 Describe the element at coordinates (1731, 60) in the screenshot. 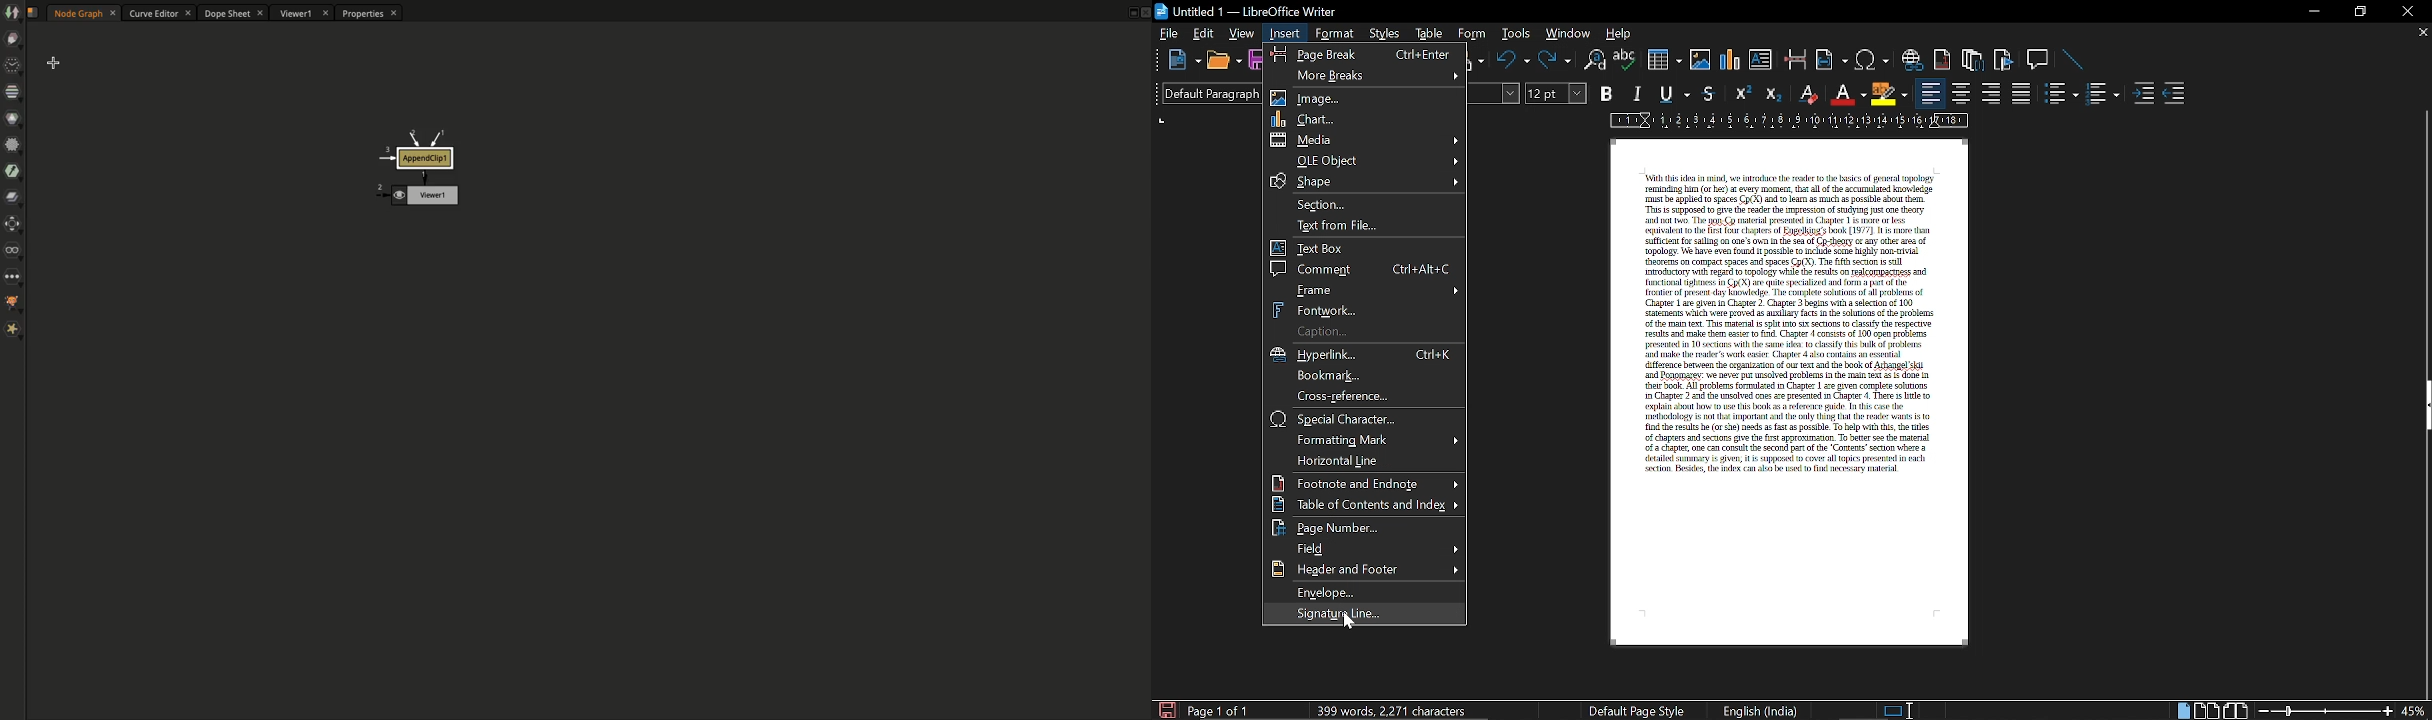

I see `insert chart` at that location.